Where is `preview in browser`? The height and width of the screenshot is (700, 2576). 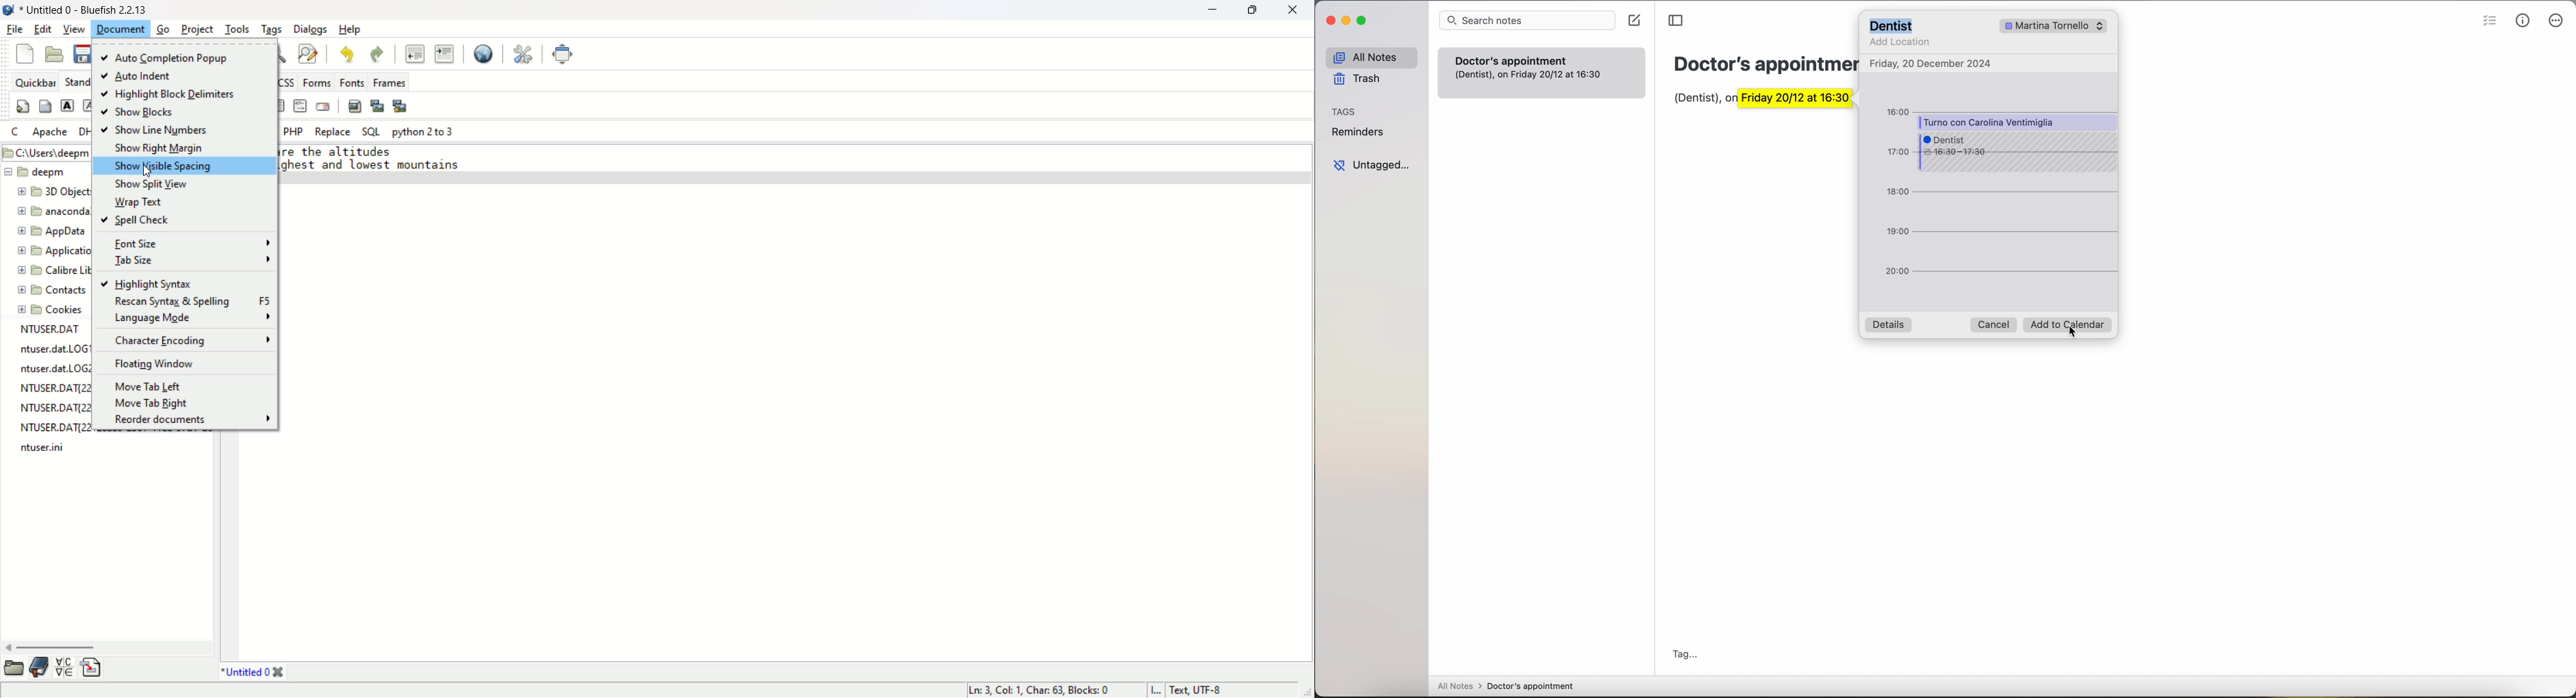 preview in browser is located at coordinates (483, 53).